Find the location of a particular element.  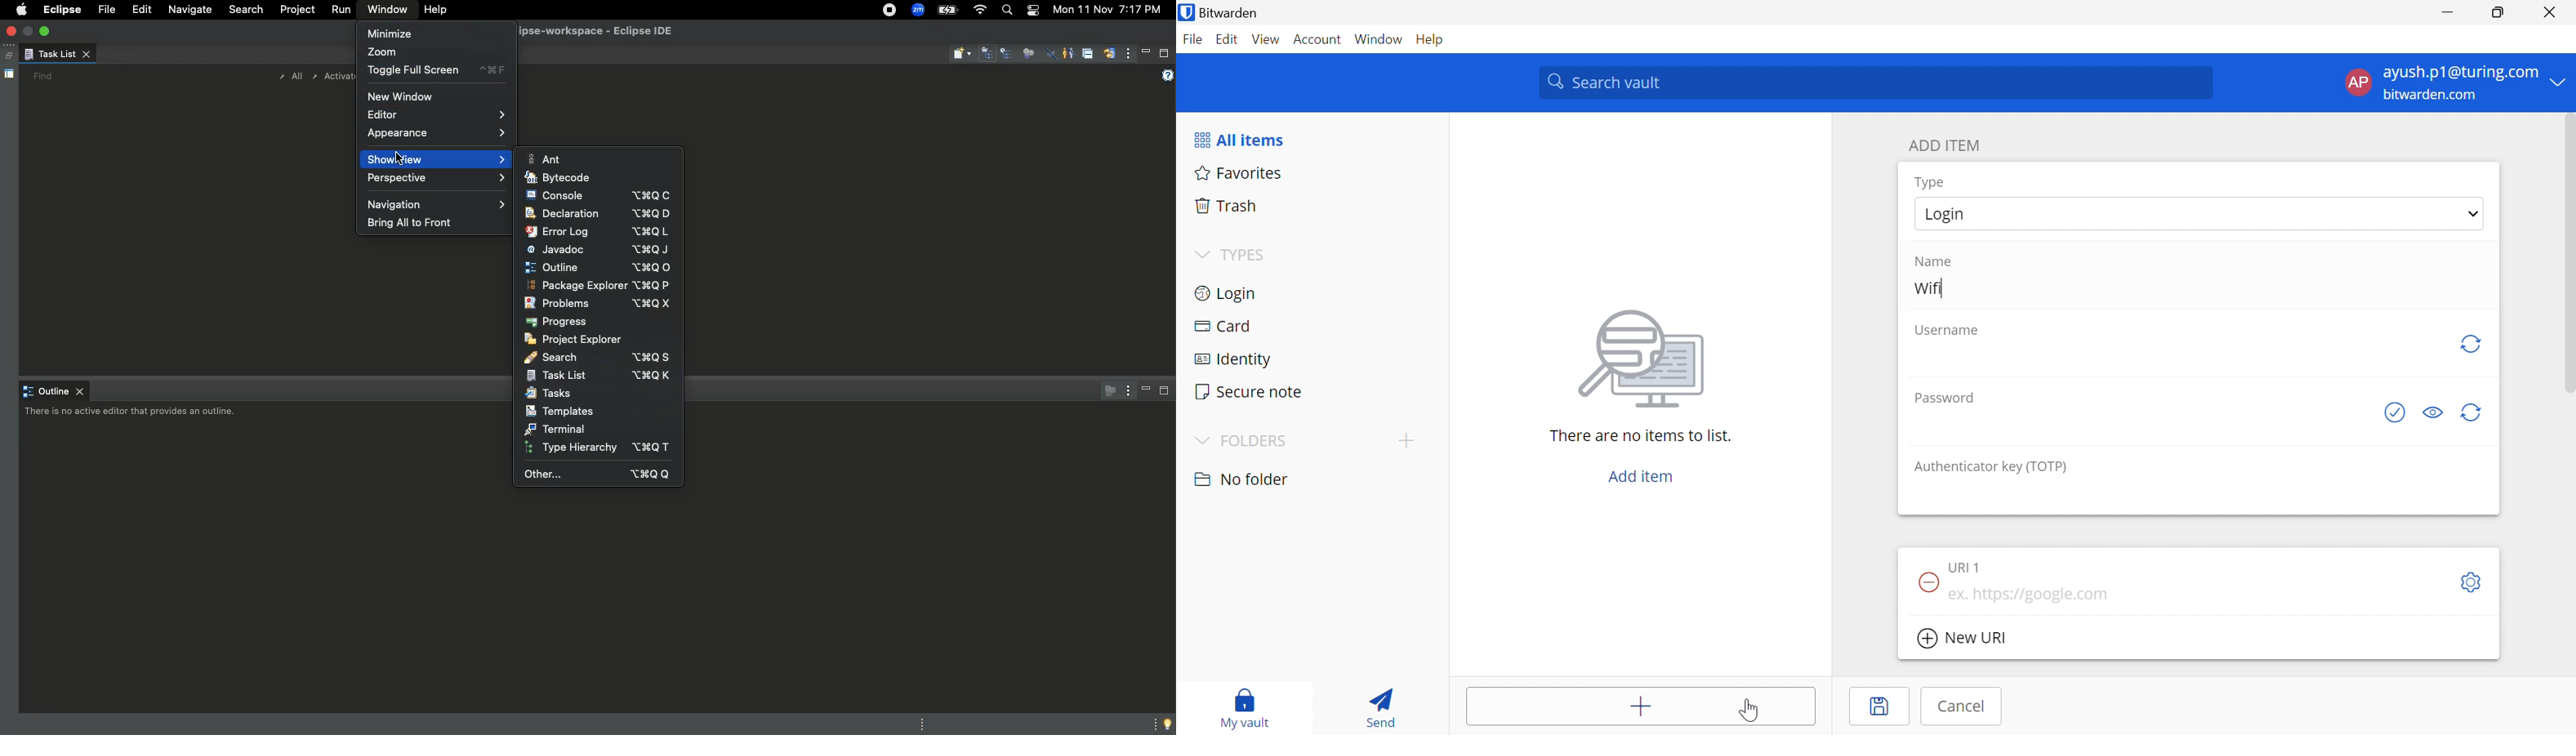

Drop Down is located at coordinates (1199, 442).